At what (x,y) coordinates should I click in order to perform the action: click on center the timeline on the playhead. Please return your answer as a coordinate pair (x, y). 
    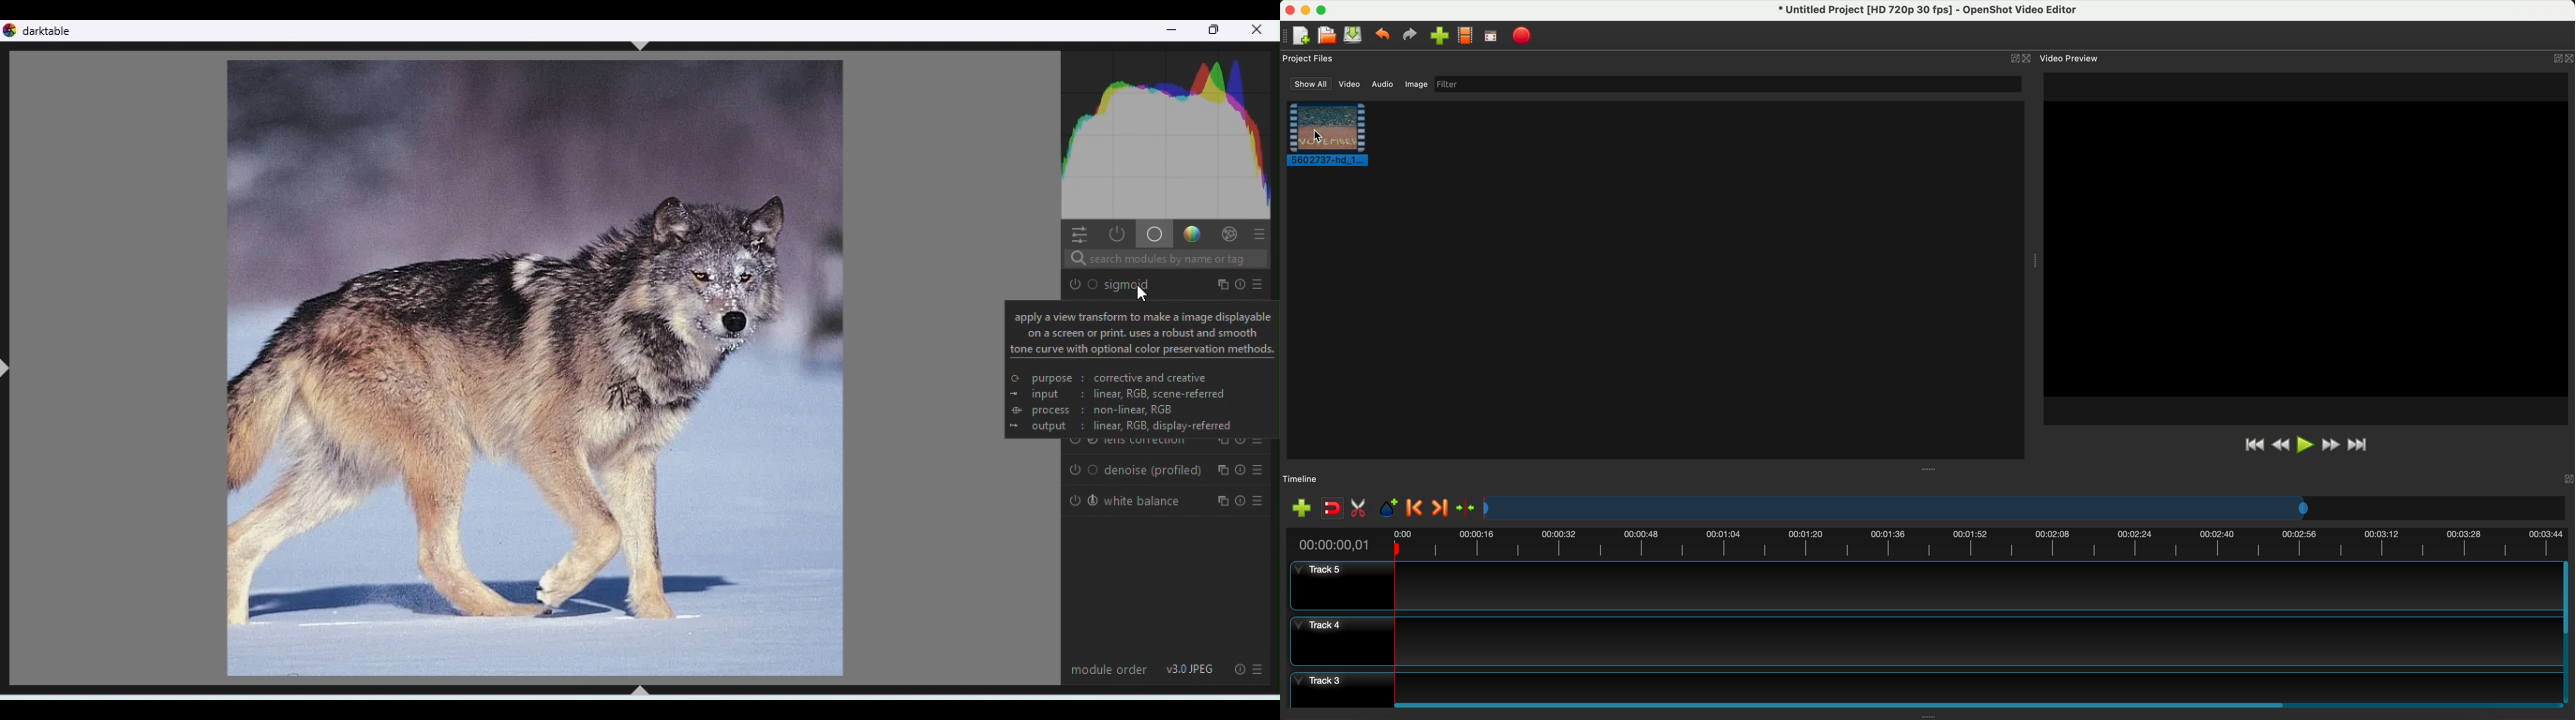
    Looking at the image, I should click on (1472, 508).